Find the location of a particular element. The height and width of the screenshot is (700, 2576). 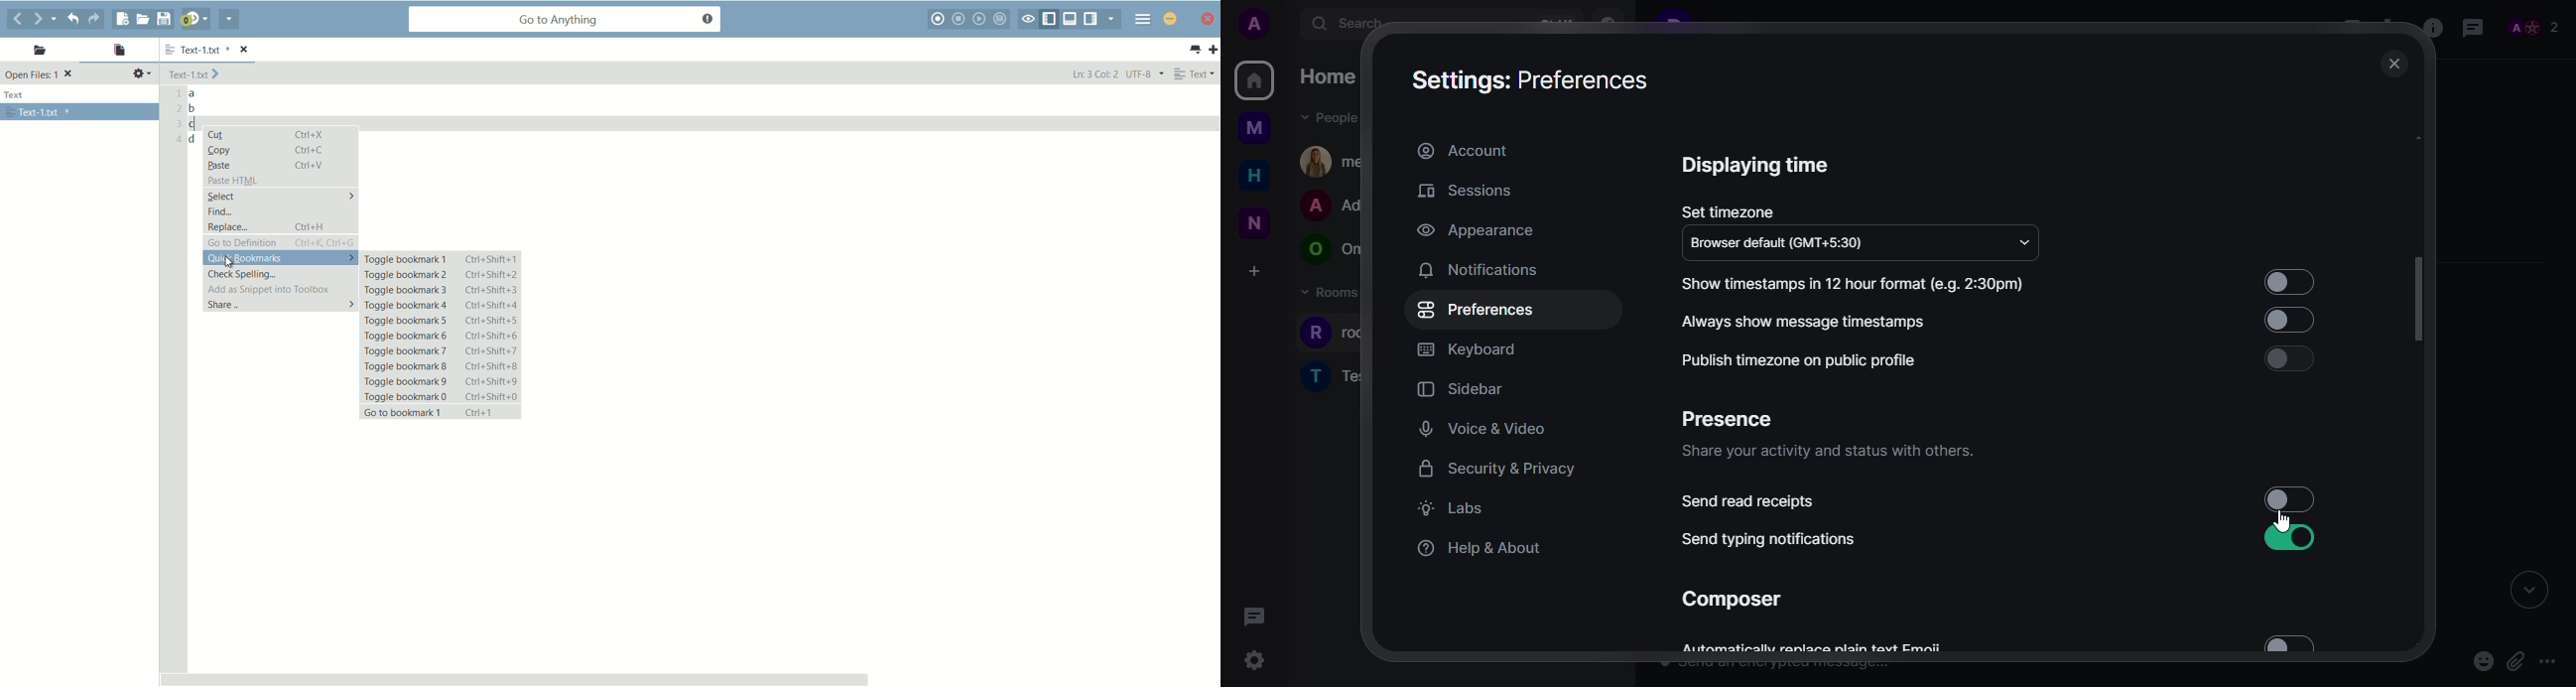

set timexone is located at coordinates (1731, 211).